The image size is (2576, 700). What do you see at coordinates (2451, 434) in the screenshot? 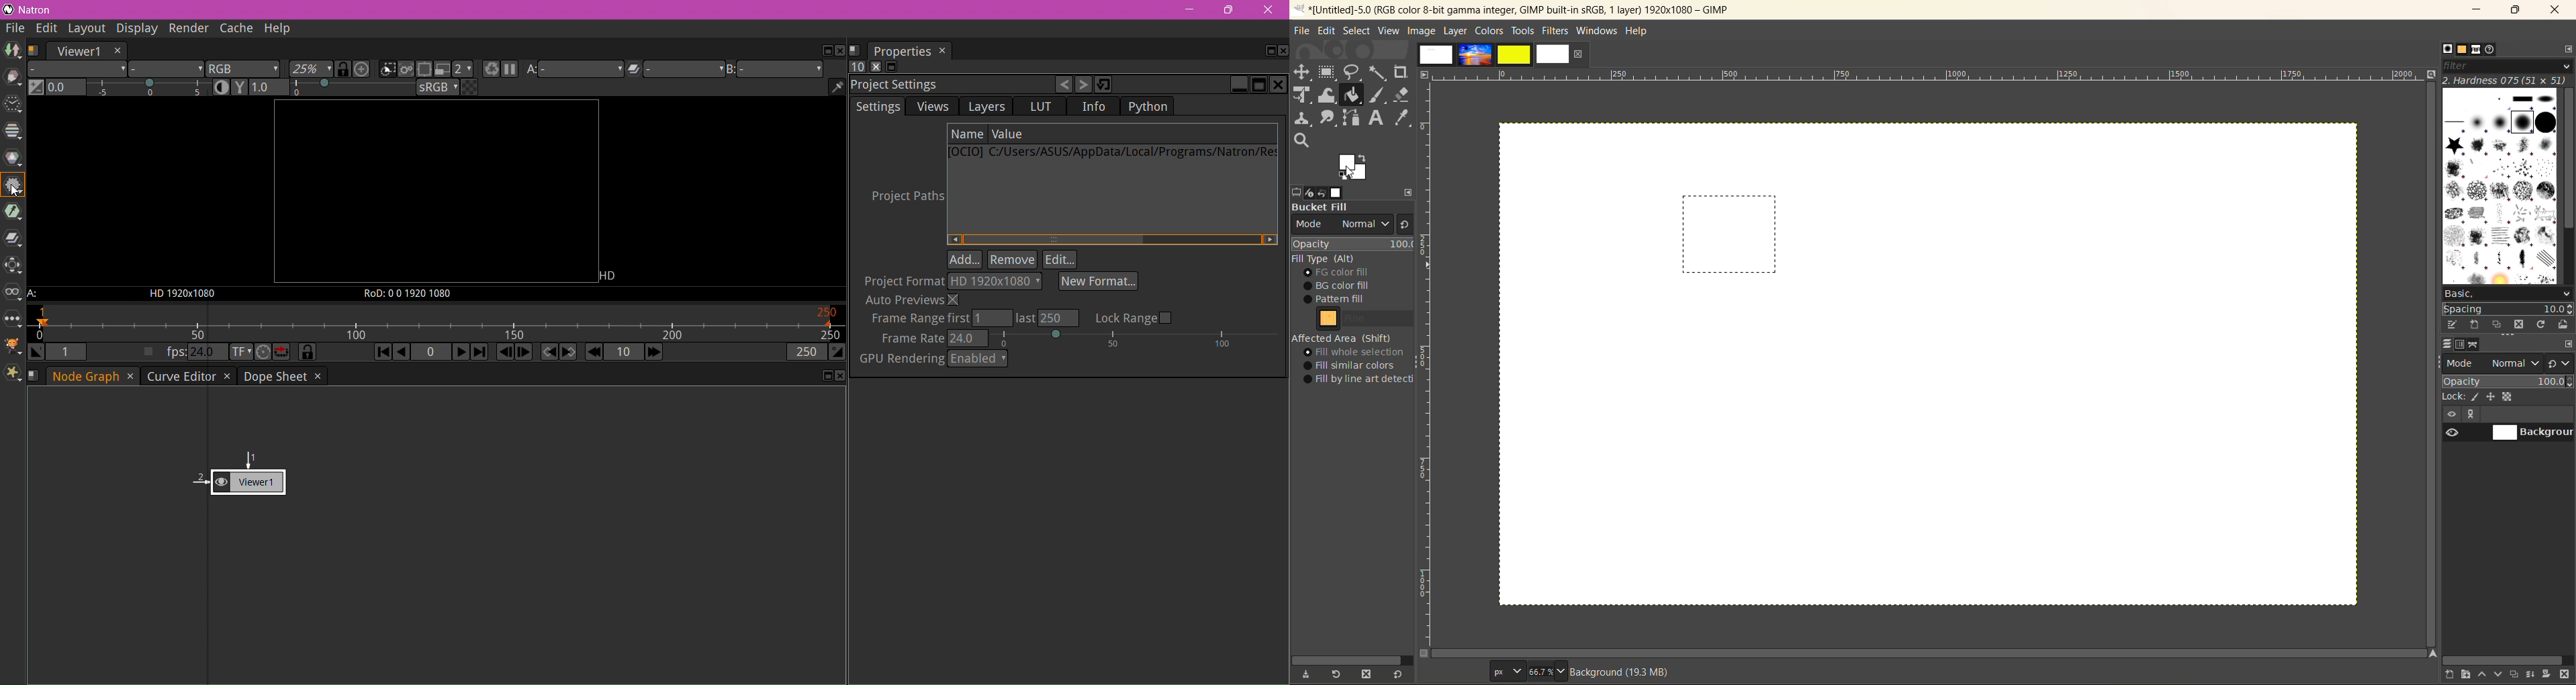
I see `preview` at bounding box center [2451, 434].